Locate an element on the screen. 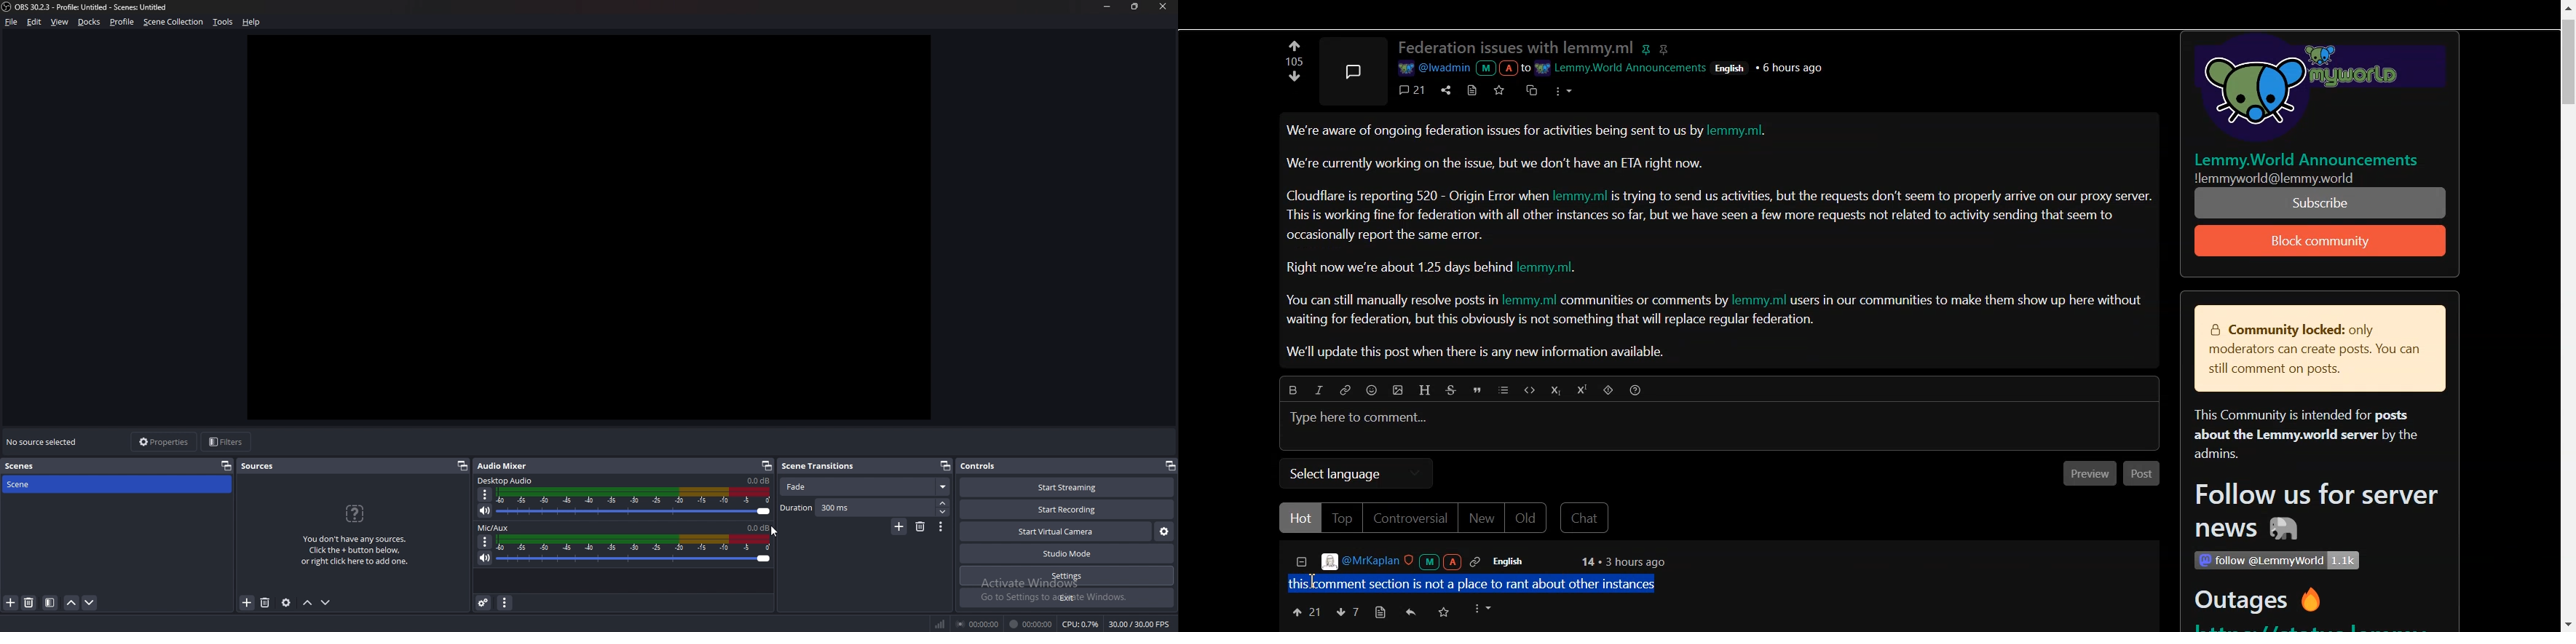  minimize is located at coordinates (1107, 6).